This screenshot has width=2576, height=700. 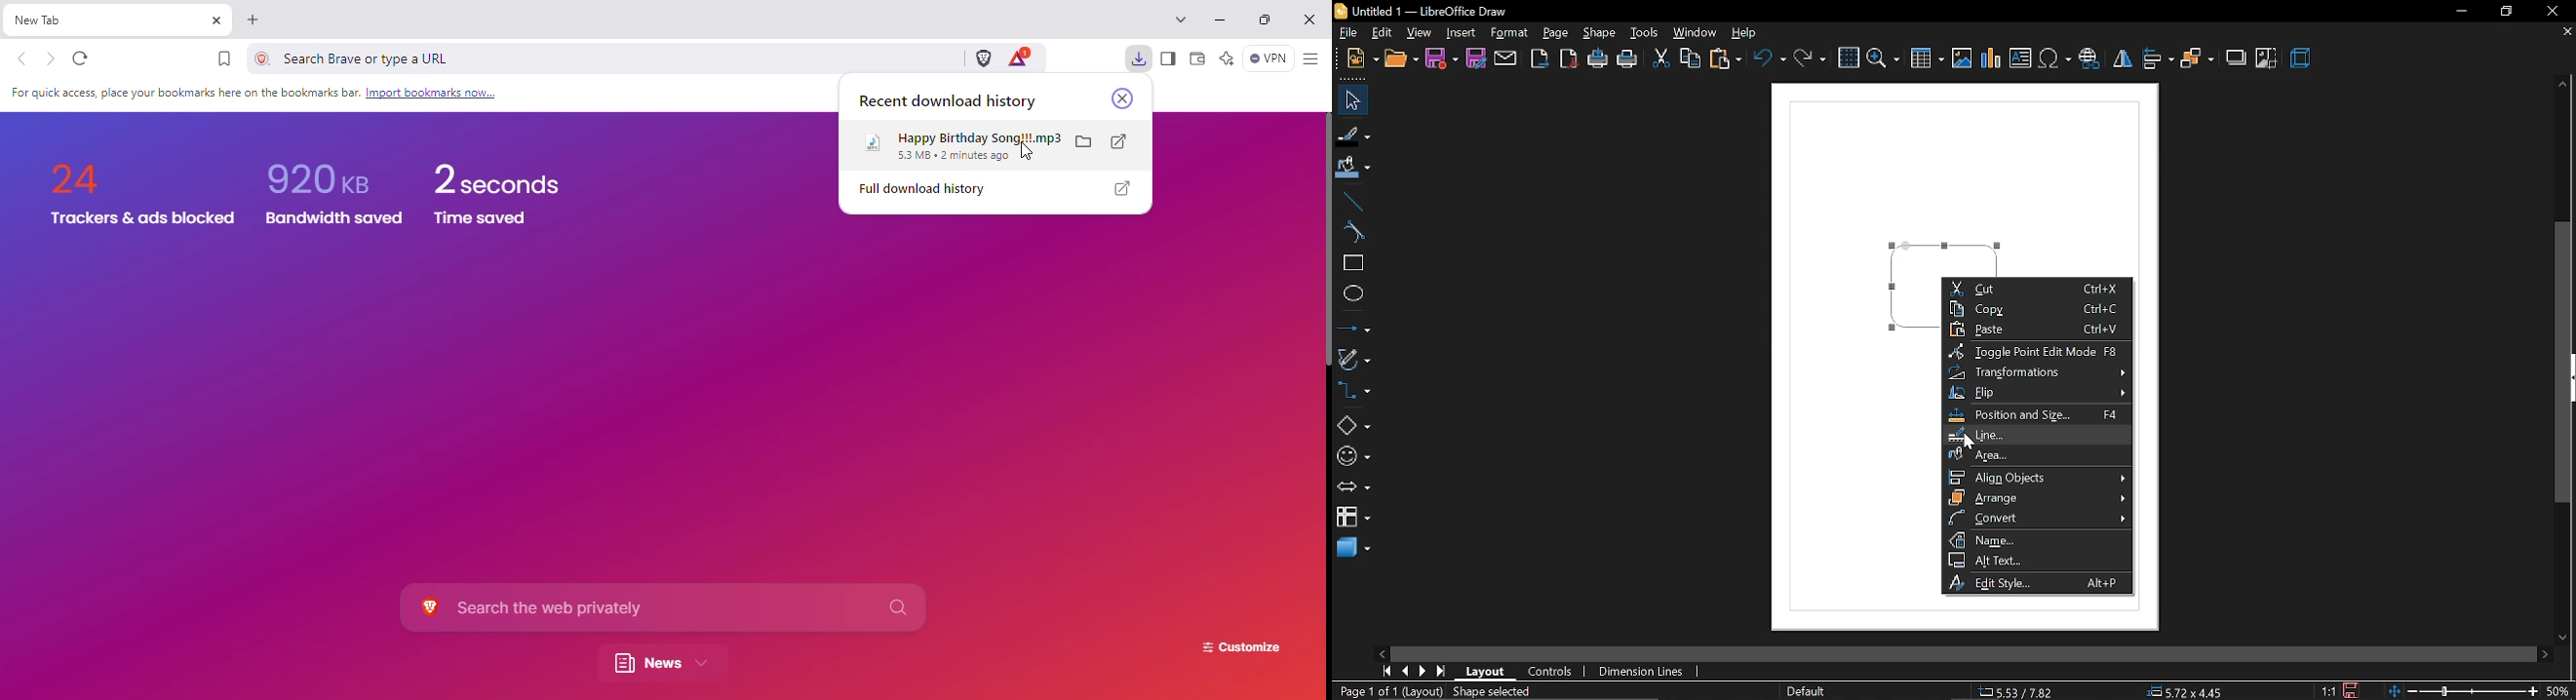 What do you see at coordinates (1771, 62) in the screenshot?
I see `undo` at bounding box center [1771, 62].